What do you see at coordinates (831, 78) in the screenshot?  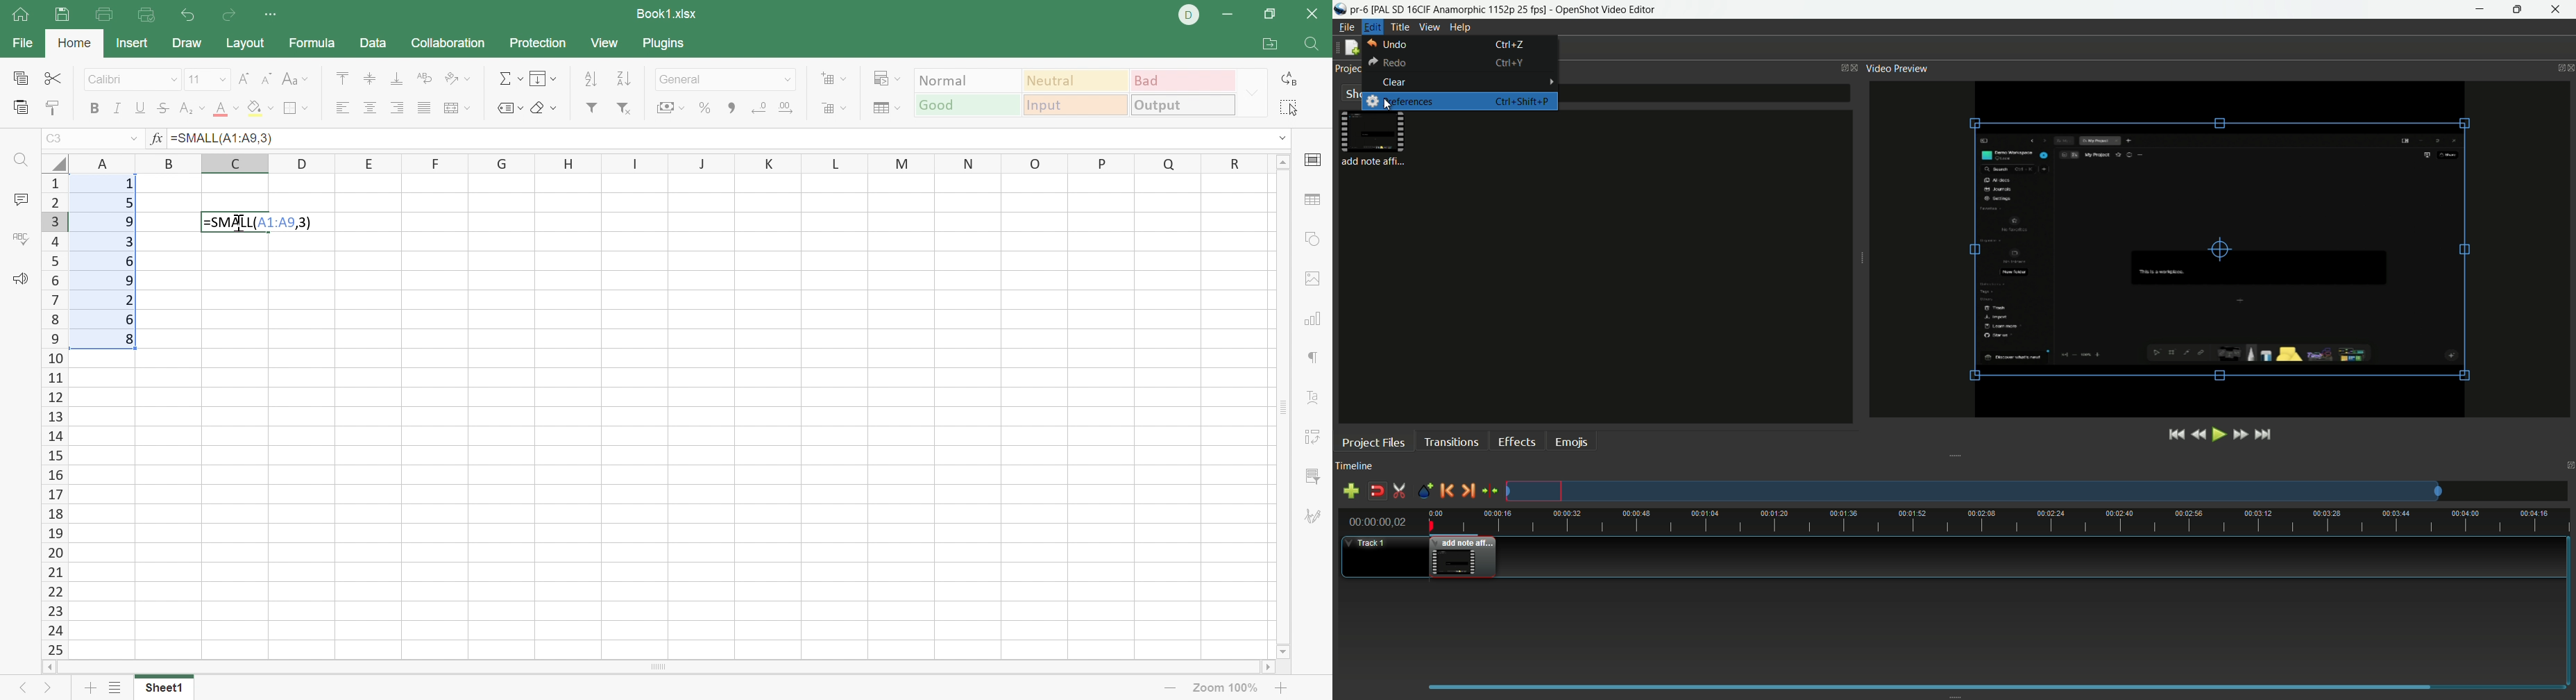 I see `Add cells` at bounding box center [831, 78].